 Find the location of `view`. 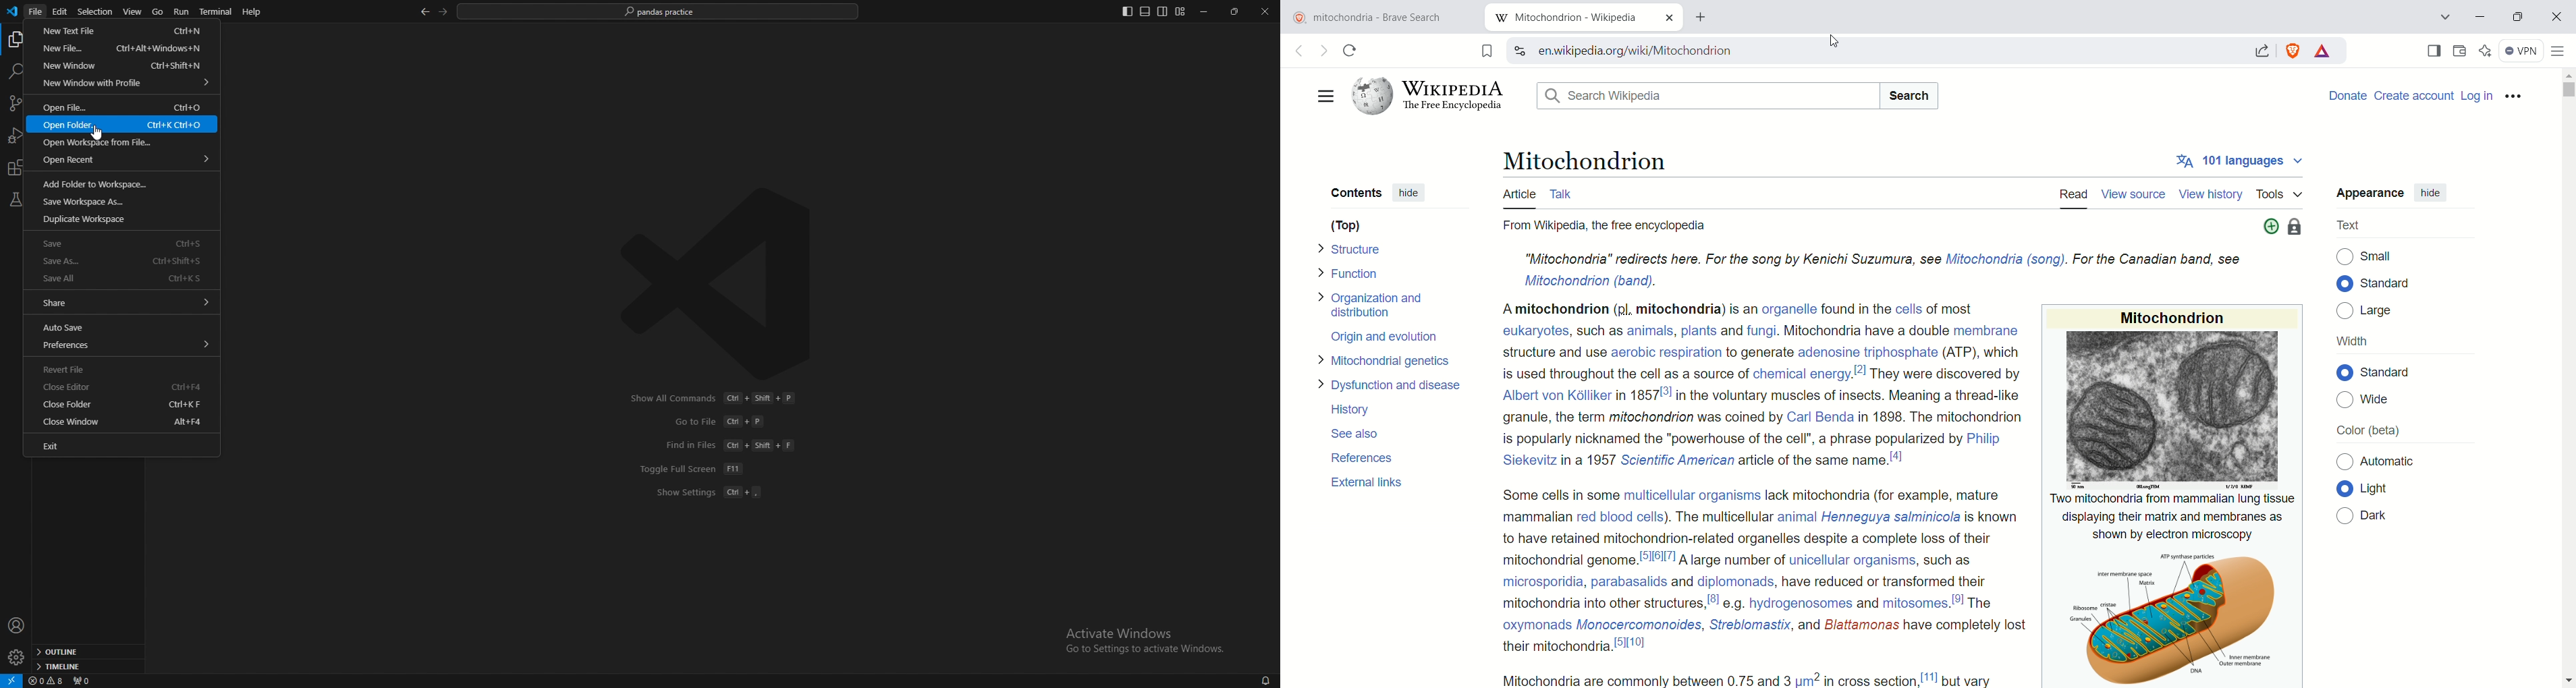

view is located at coordinates (133, 12).